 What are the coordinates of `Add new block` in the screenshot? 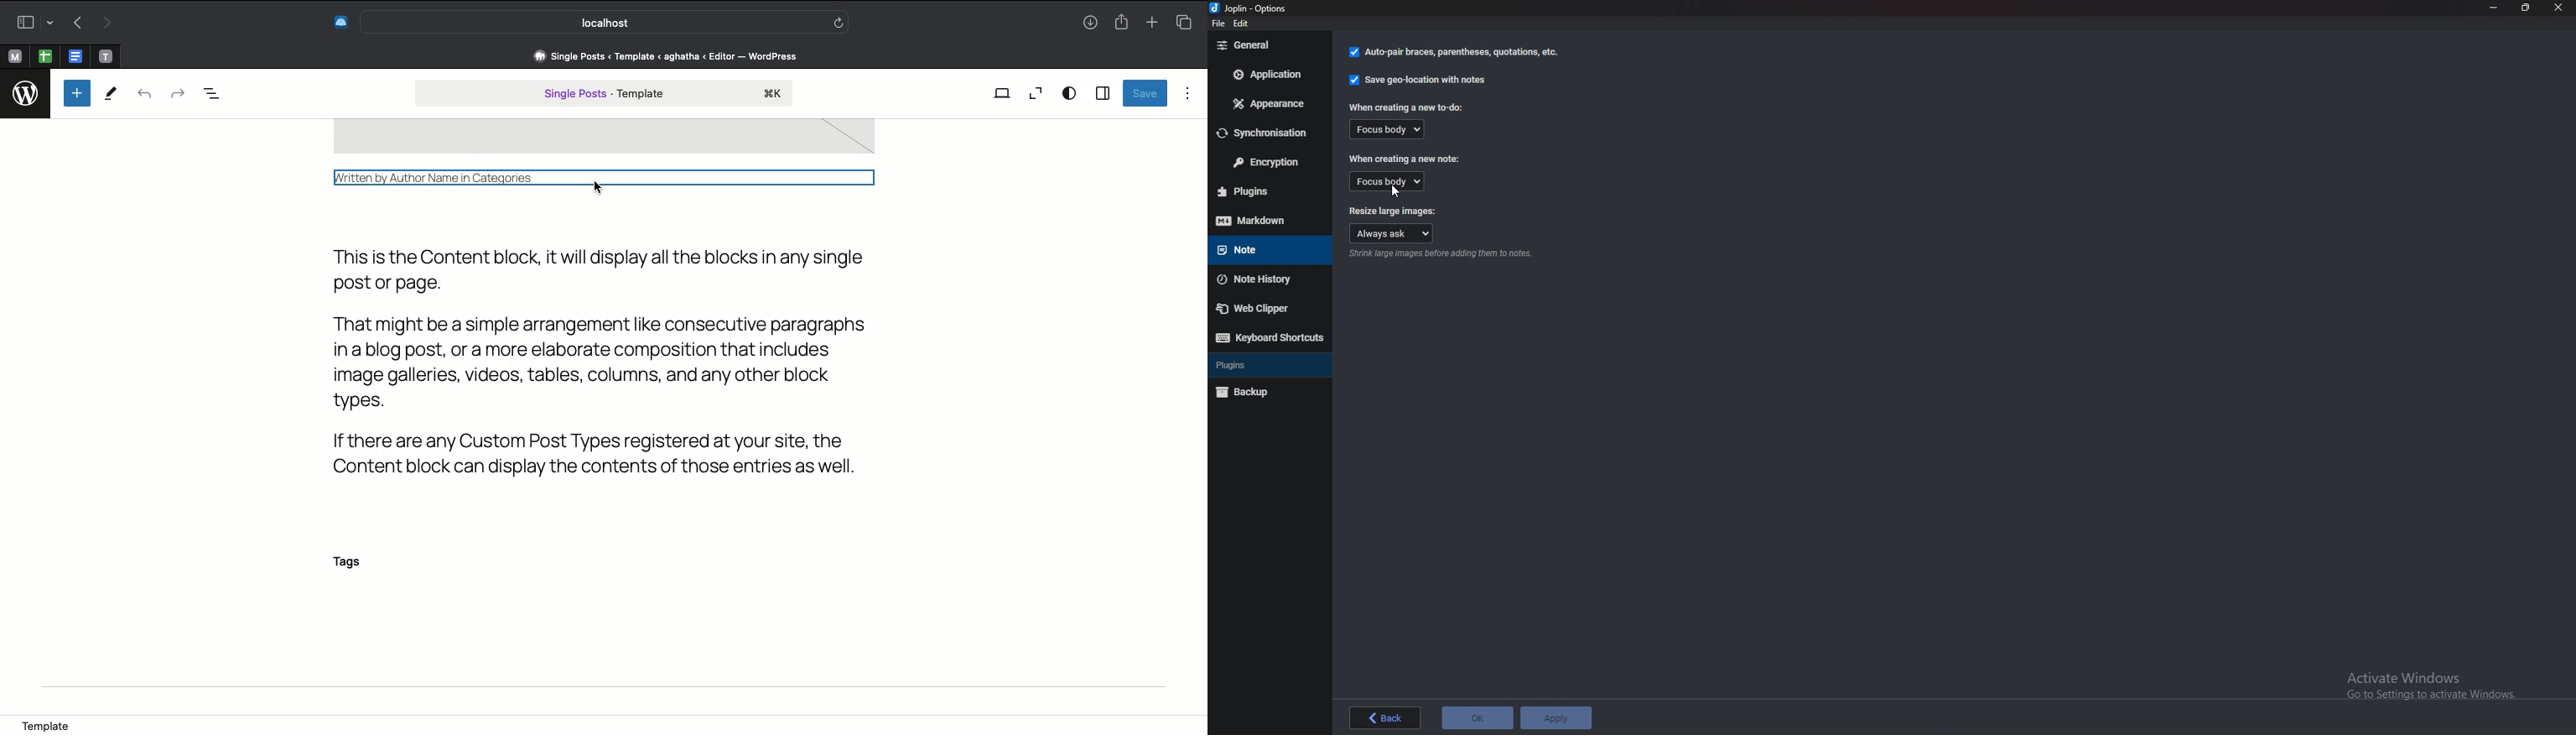 It's located at (77, 93).